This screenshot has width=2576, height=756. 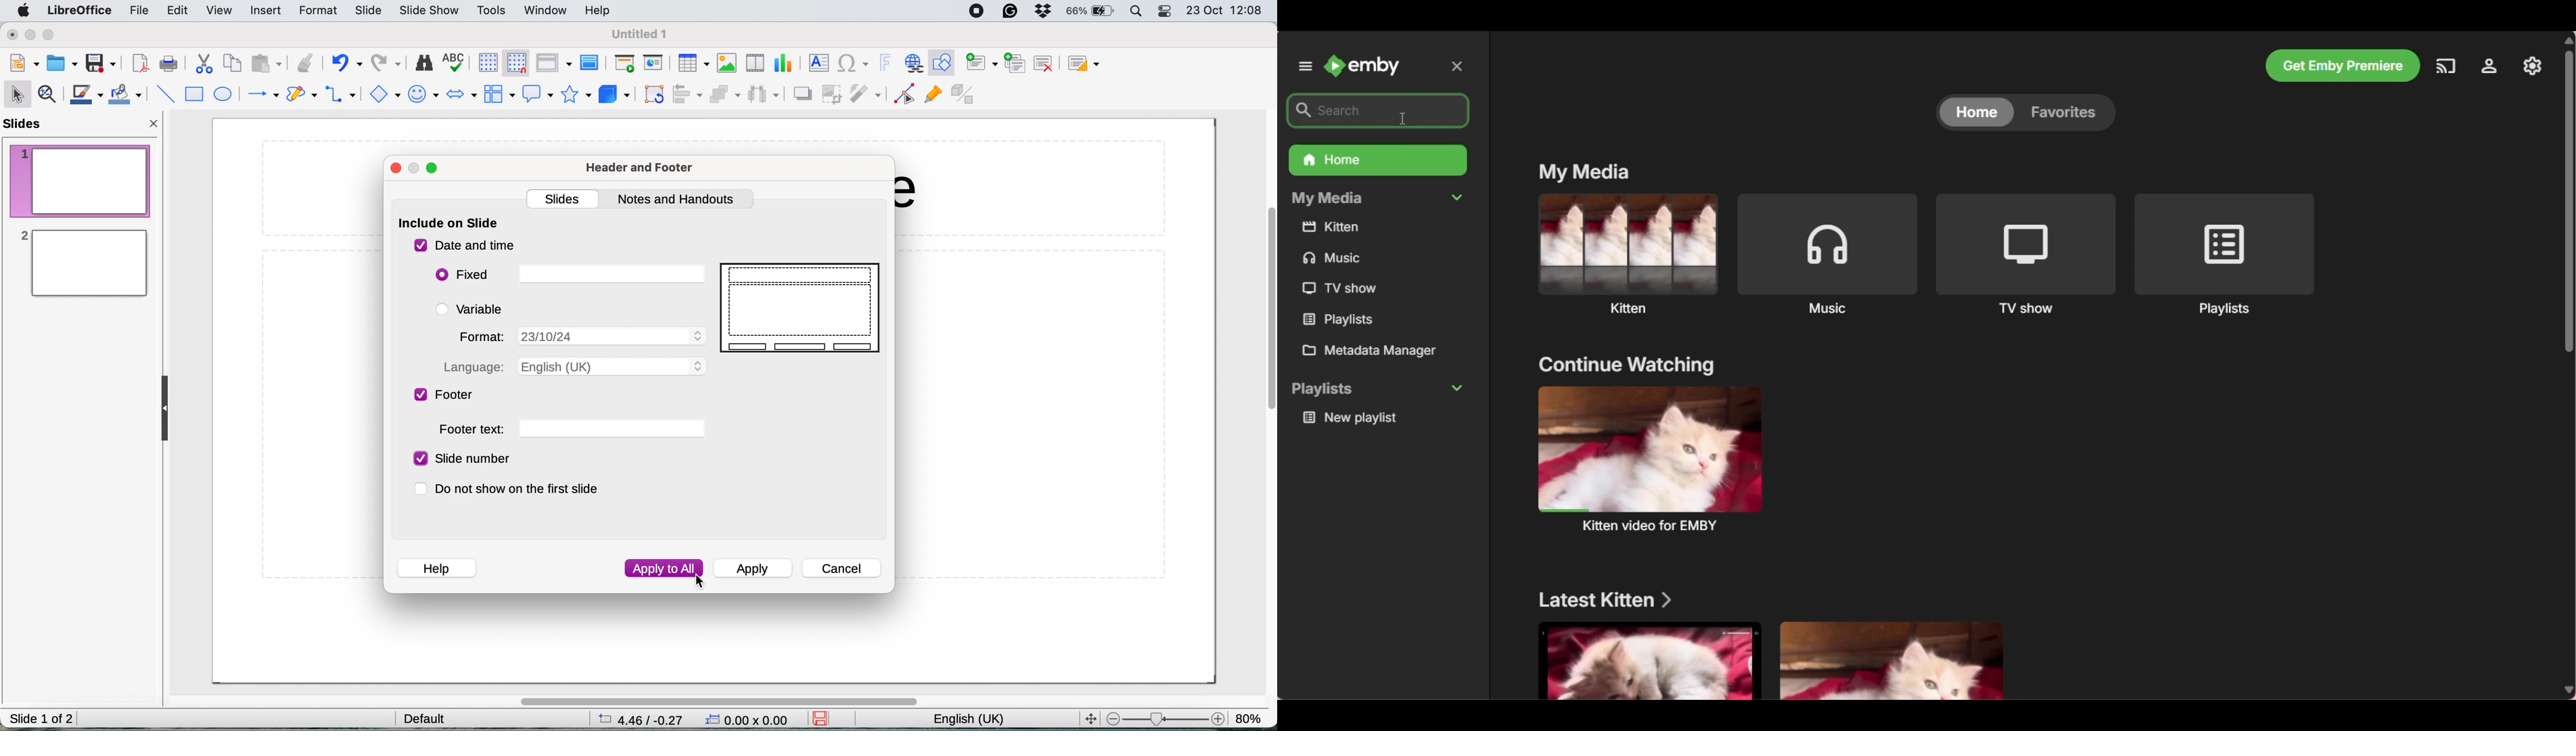 What do you see at coordinates (478, 309) in the screenshot?
I see `variable` at bounding box center [478, 309].